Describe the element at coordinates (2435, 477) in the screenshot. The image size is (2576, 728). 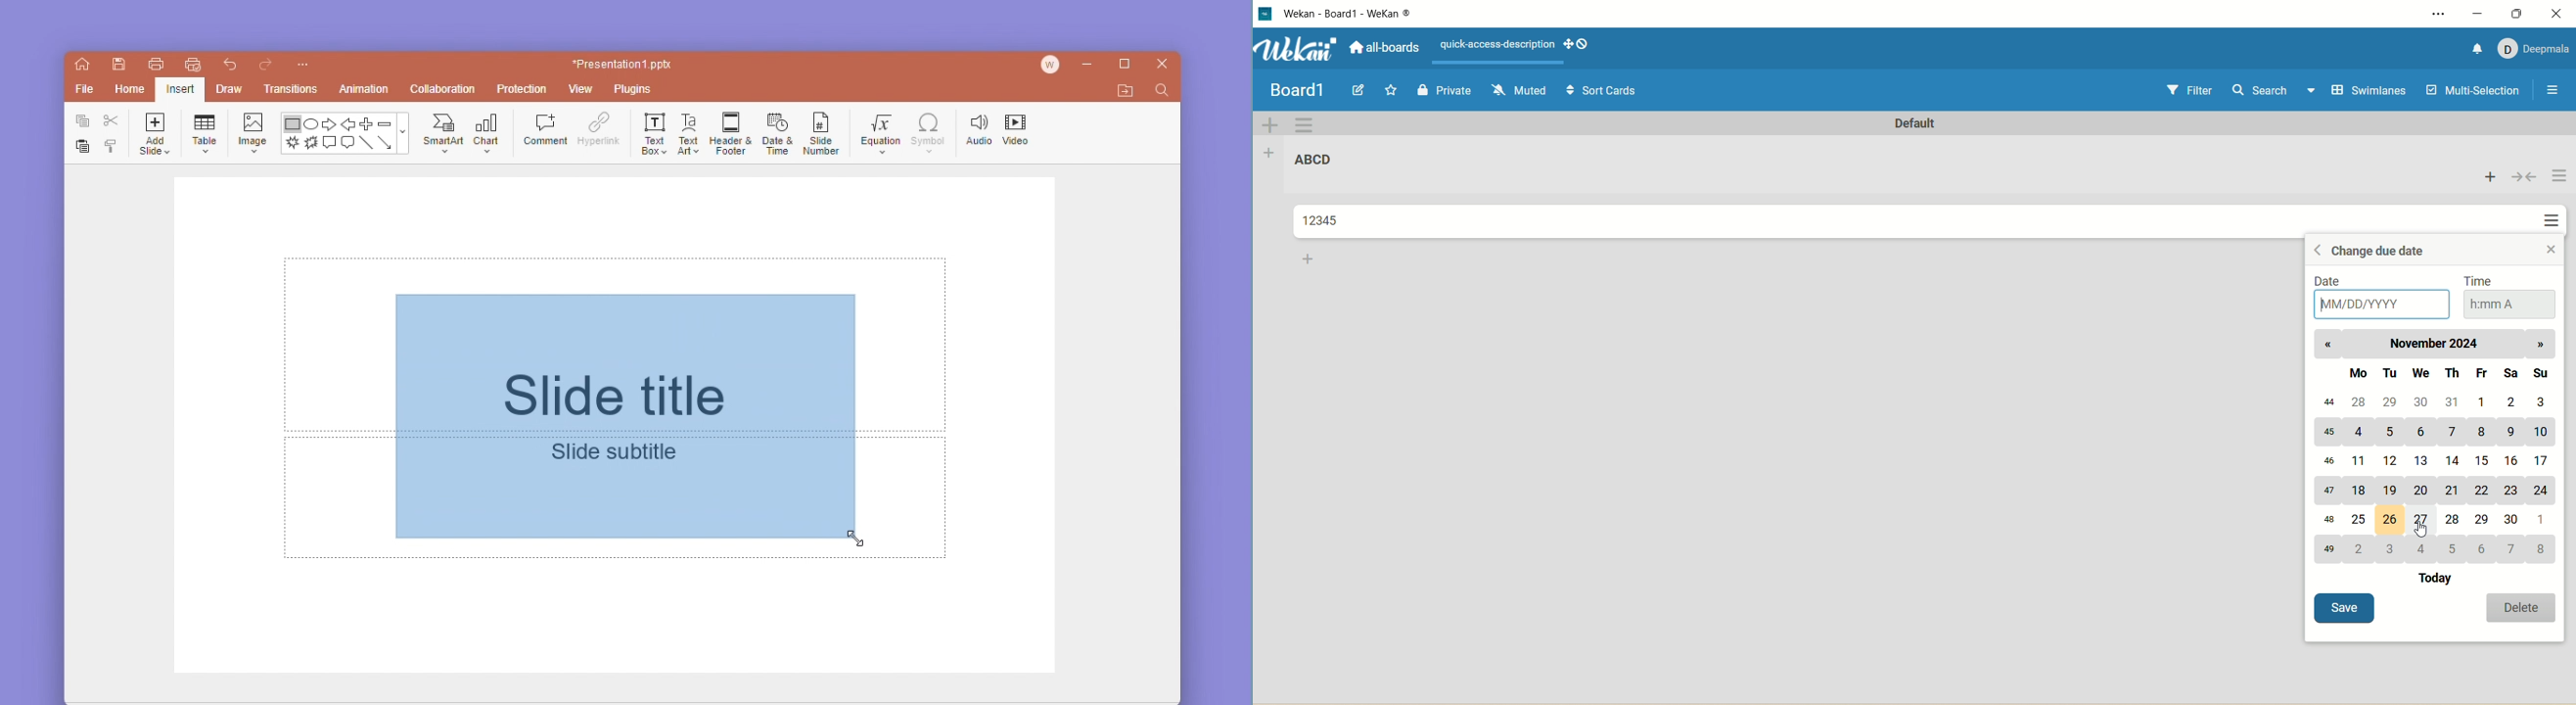
I see `calendar` at that location.